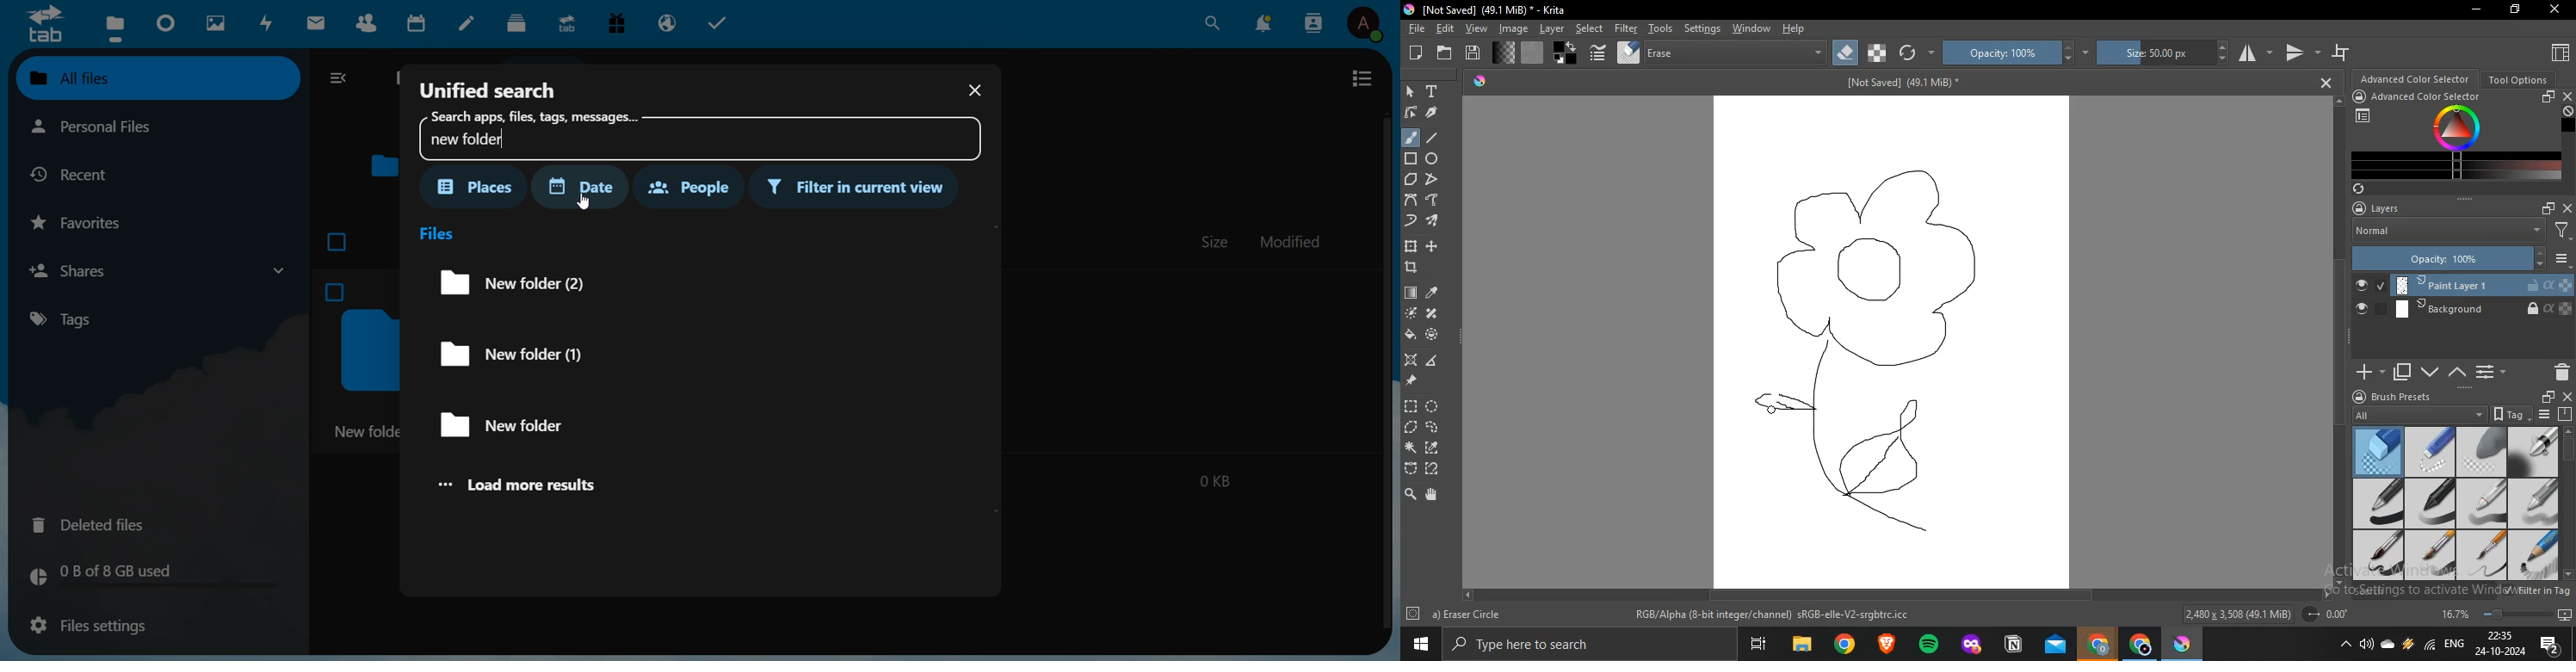 The width and height of the screenshot is (2576, 672). I want to click on checkbox, so click(339, 239).